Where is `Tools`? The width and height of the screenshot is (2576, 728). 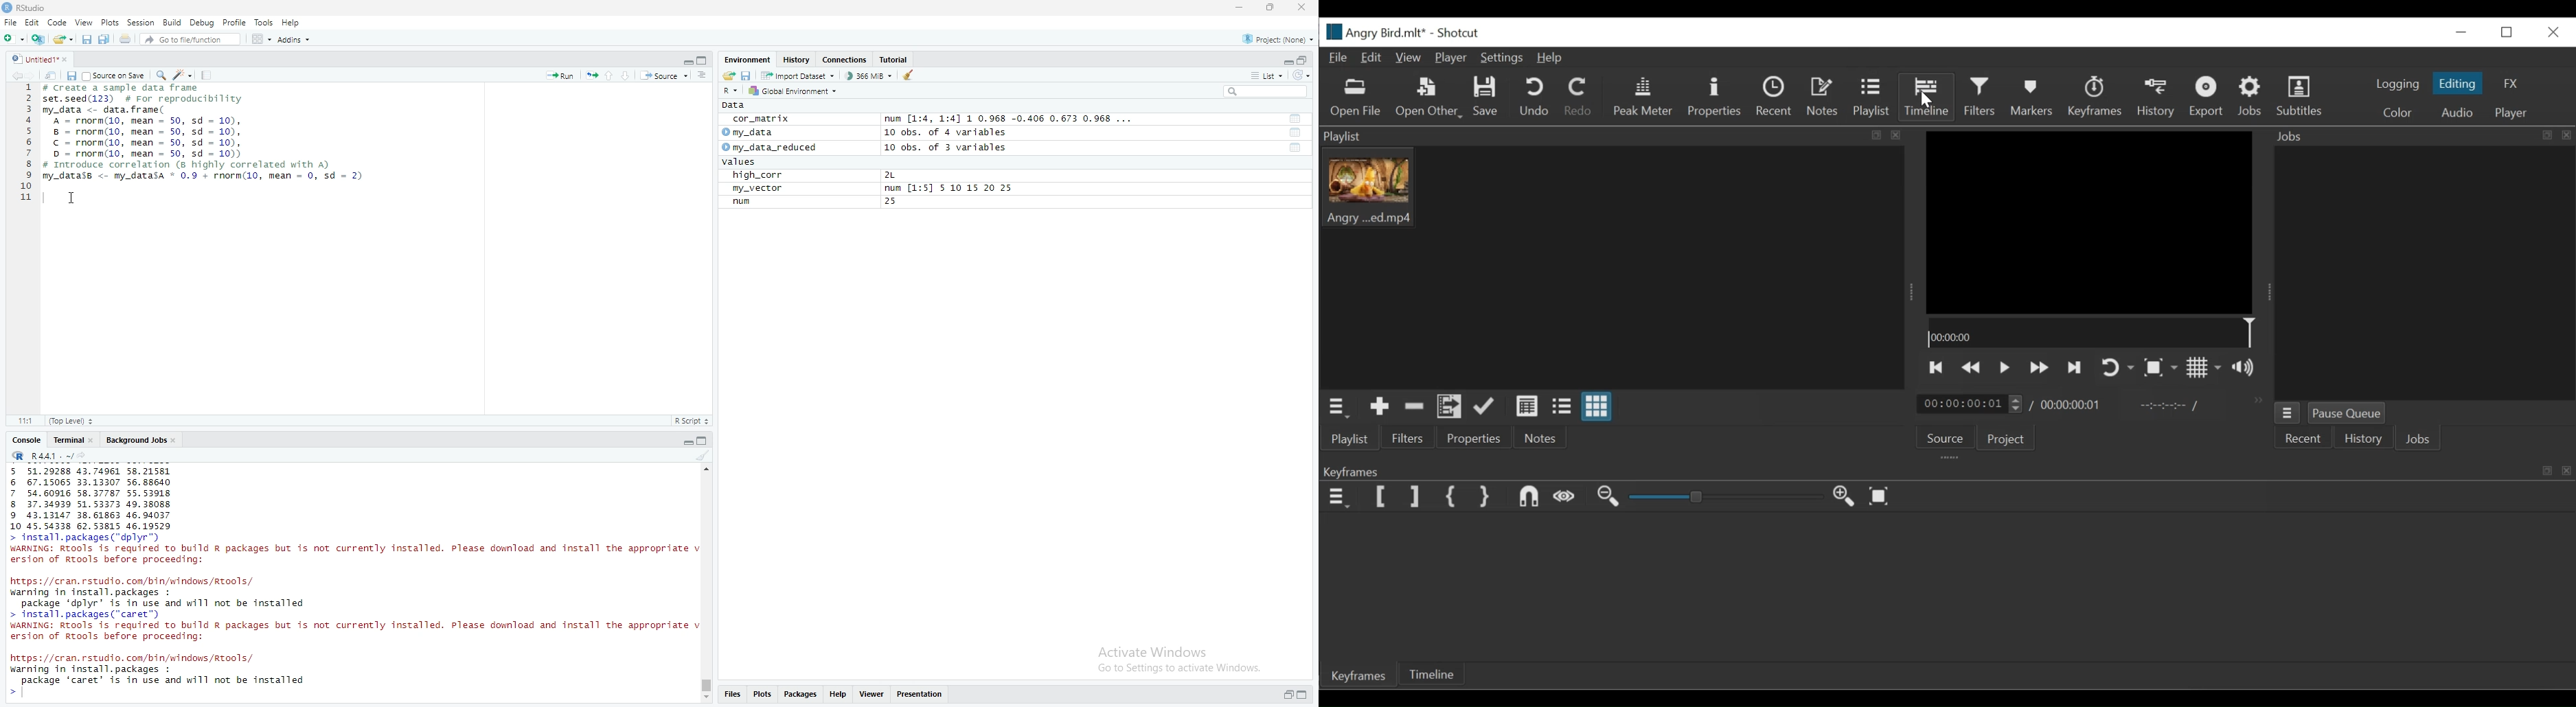
Tools is located at coordinates (265, 22).